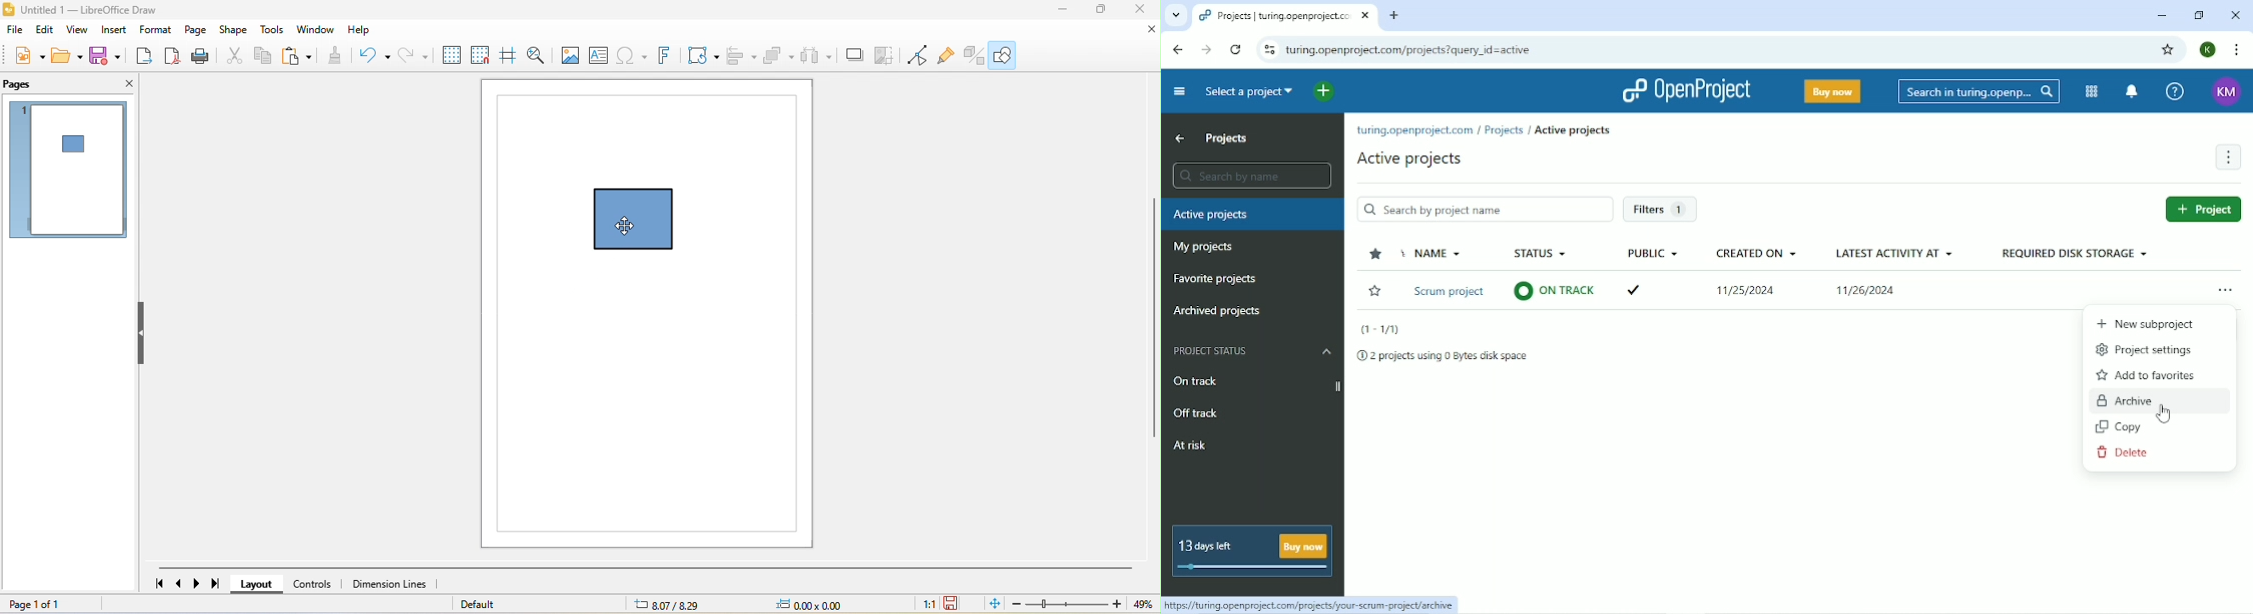 This screenshot has width=2268, height=616. I want to click on hide, so click(146, 334).